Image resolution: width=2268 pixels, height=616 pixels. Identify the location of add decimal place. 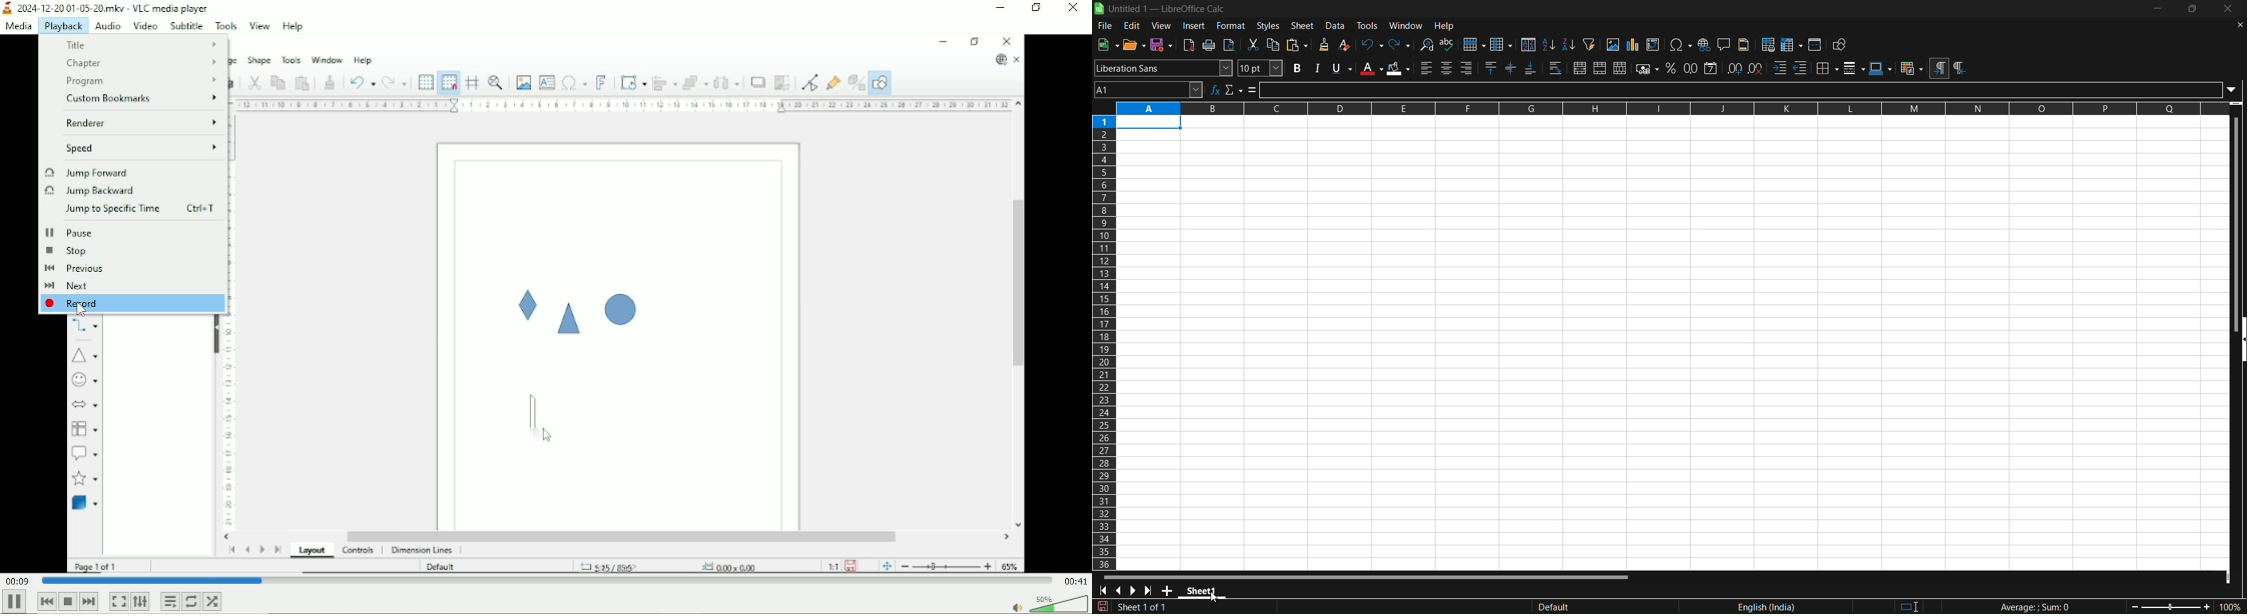
(1736, 67).